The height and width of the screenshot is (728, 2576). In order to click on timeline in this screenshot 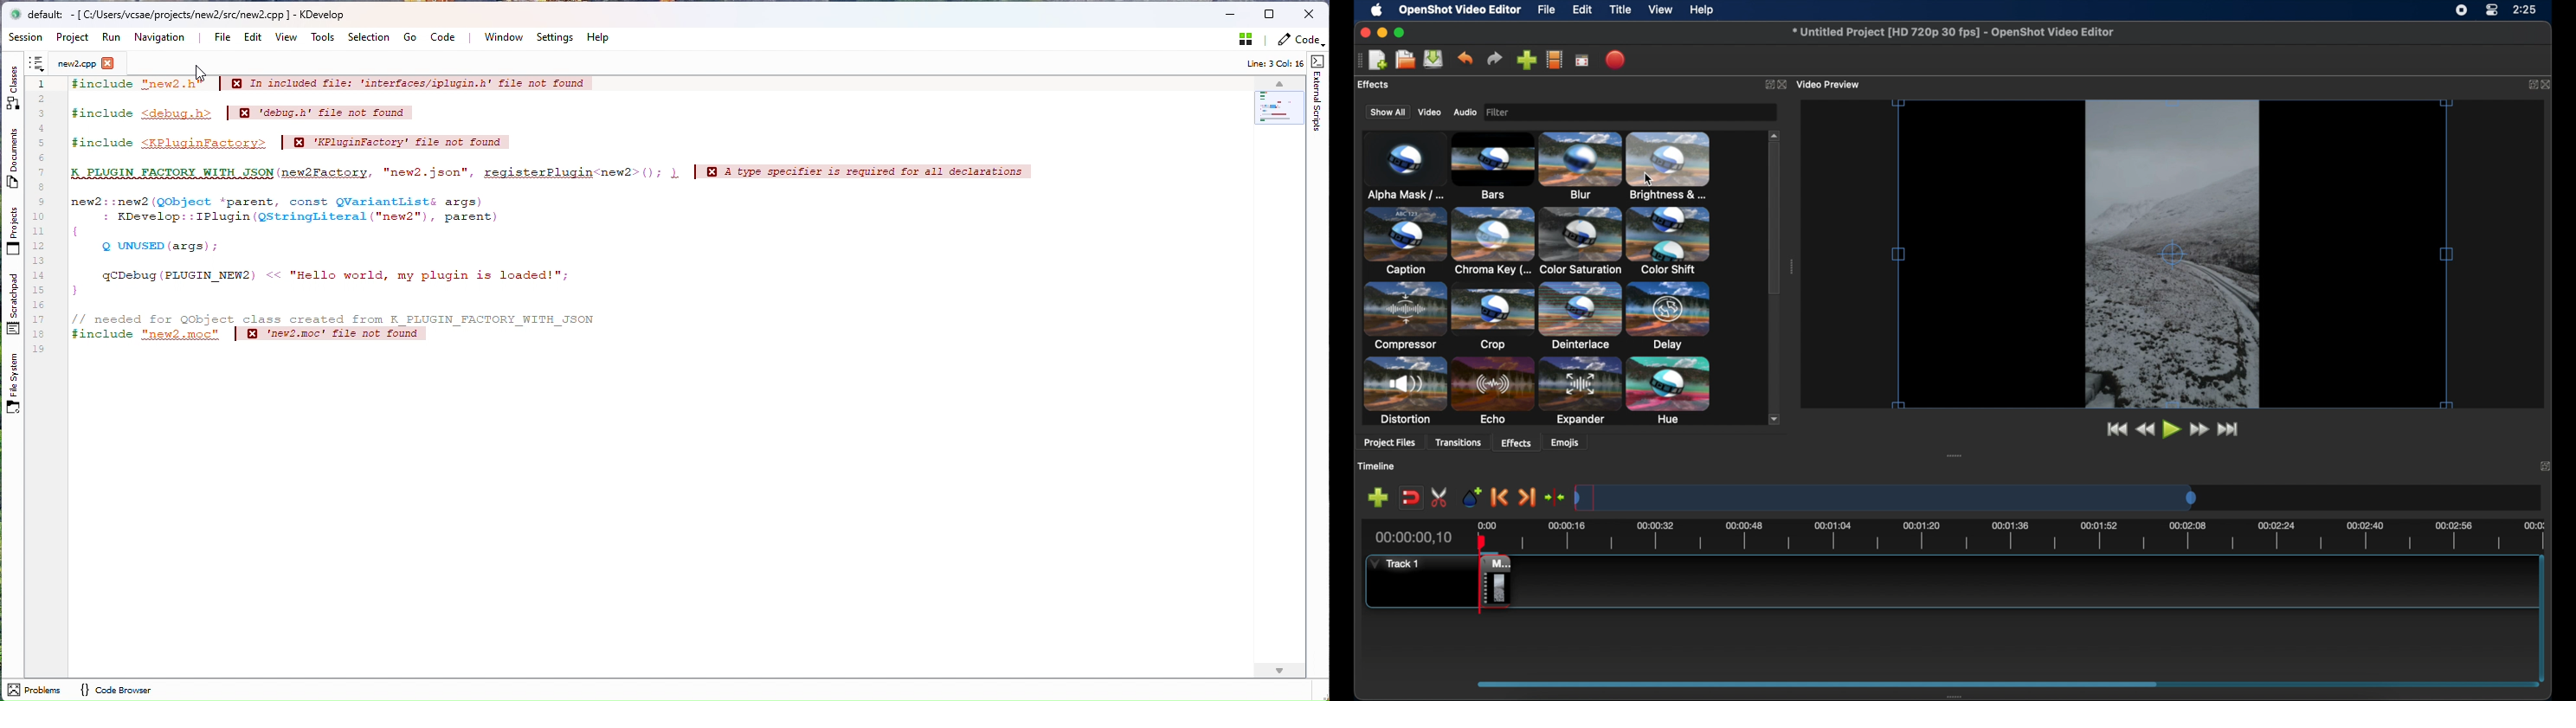, I will do `click(1377, 466)`.